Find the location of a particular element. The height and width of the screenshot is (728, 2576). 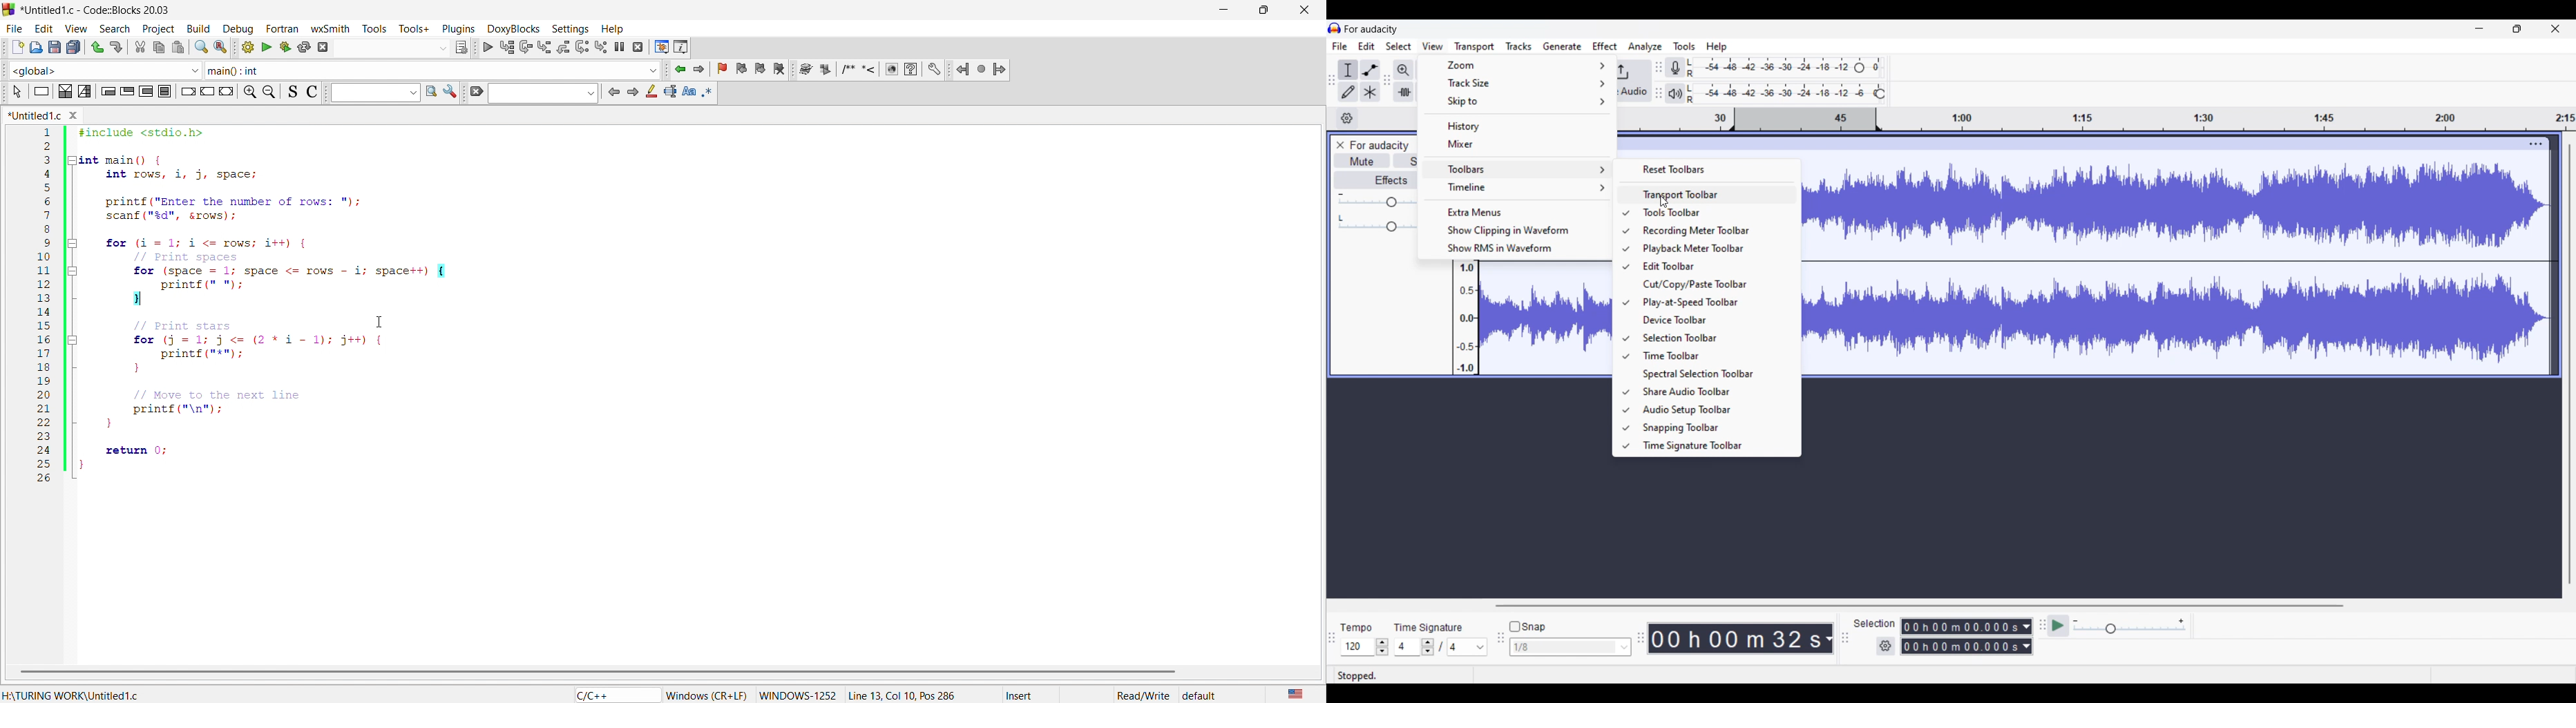

edit is located at coordinates (46, 28).